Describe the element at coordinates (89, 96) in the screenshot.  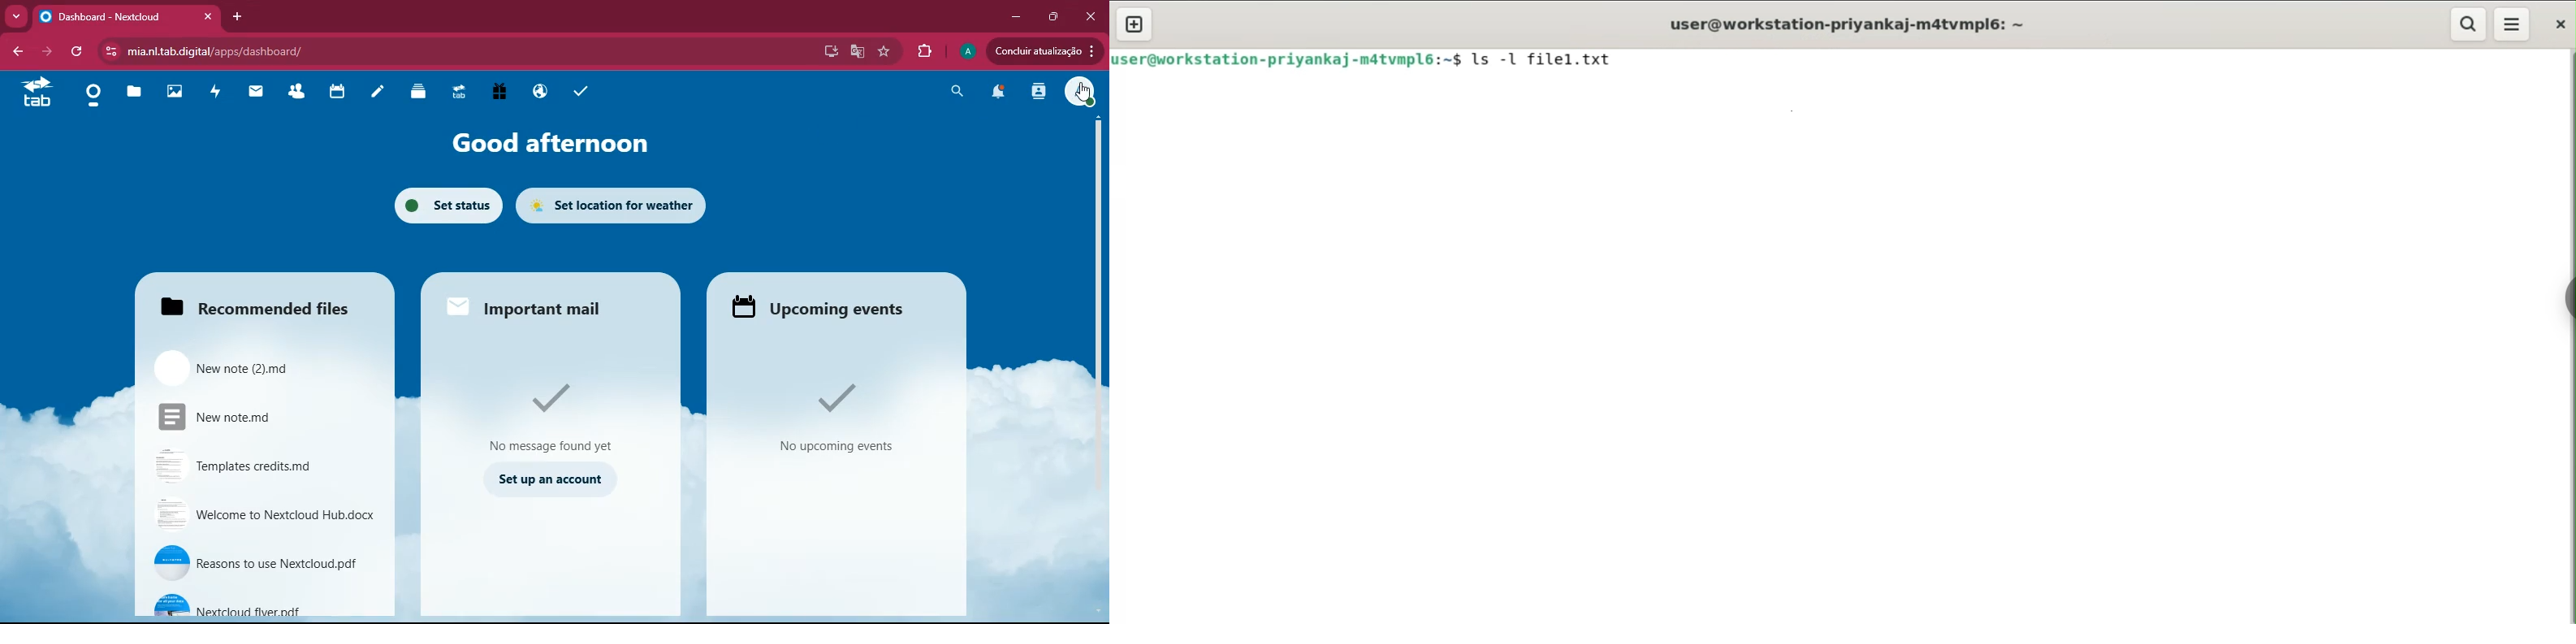
I see `home` at that location.